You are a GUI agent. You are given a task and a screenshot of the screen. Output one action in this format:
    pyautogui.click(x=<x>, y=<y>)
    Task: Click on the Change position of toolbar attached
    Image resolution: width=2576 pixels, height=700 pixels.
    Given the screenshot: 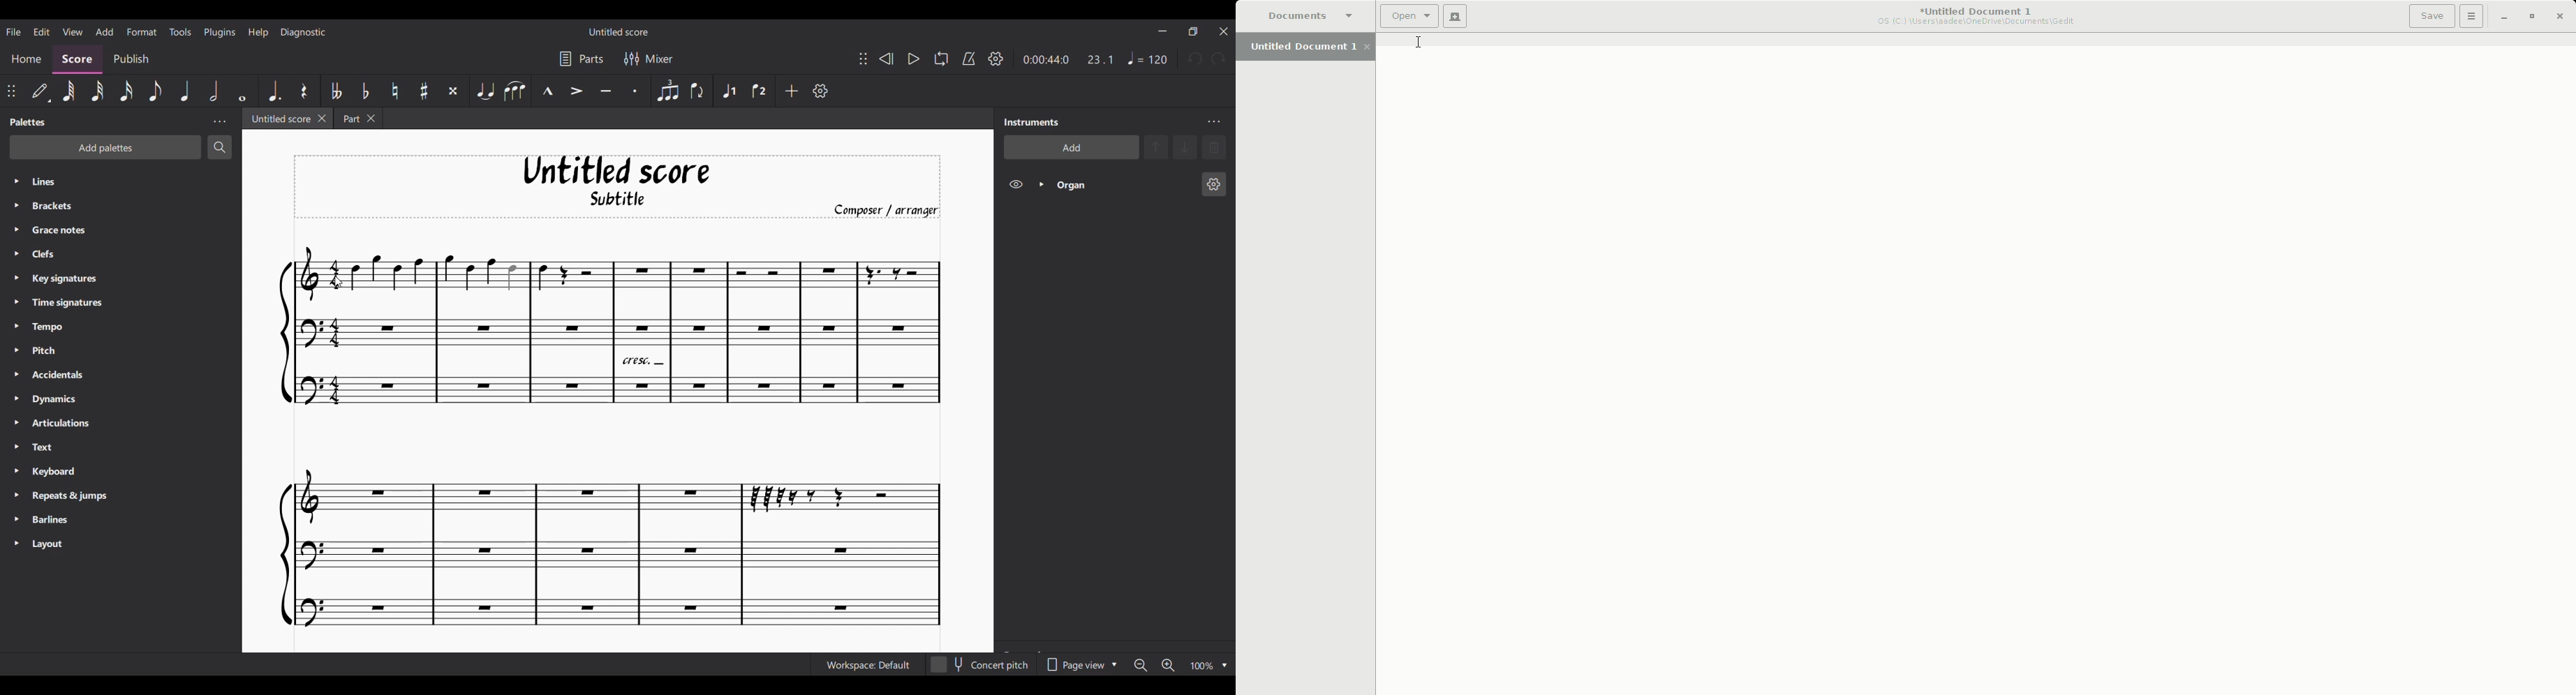 What is the action you would take?
    pyautogui.click(x=863, y=59)
    